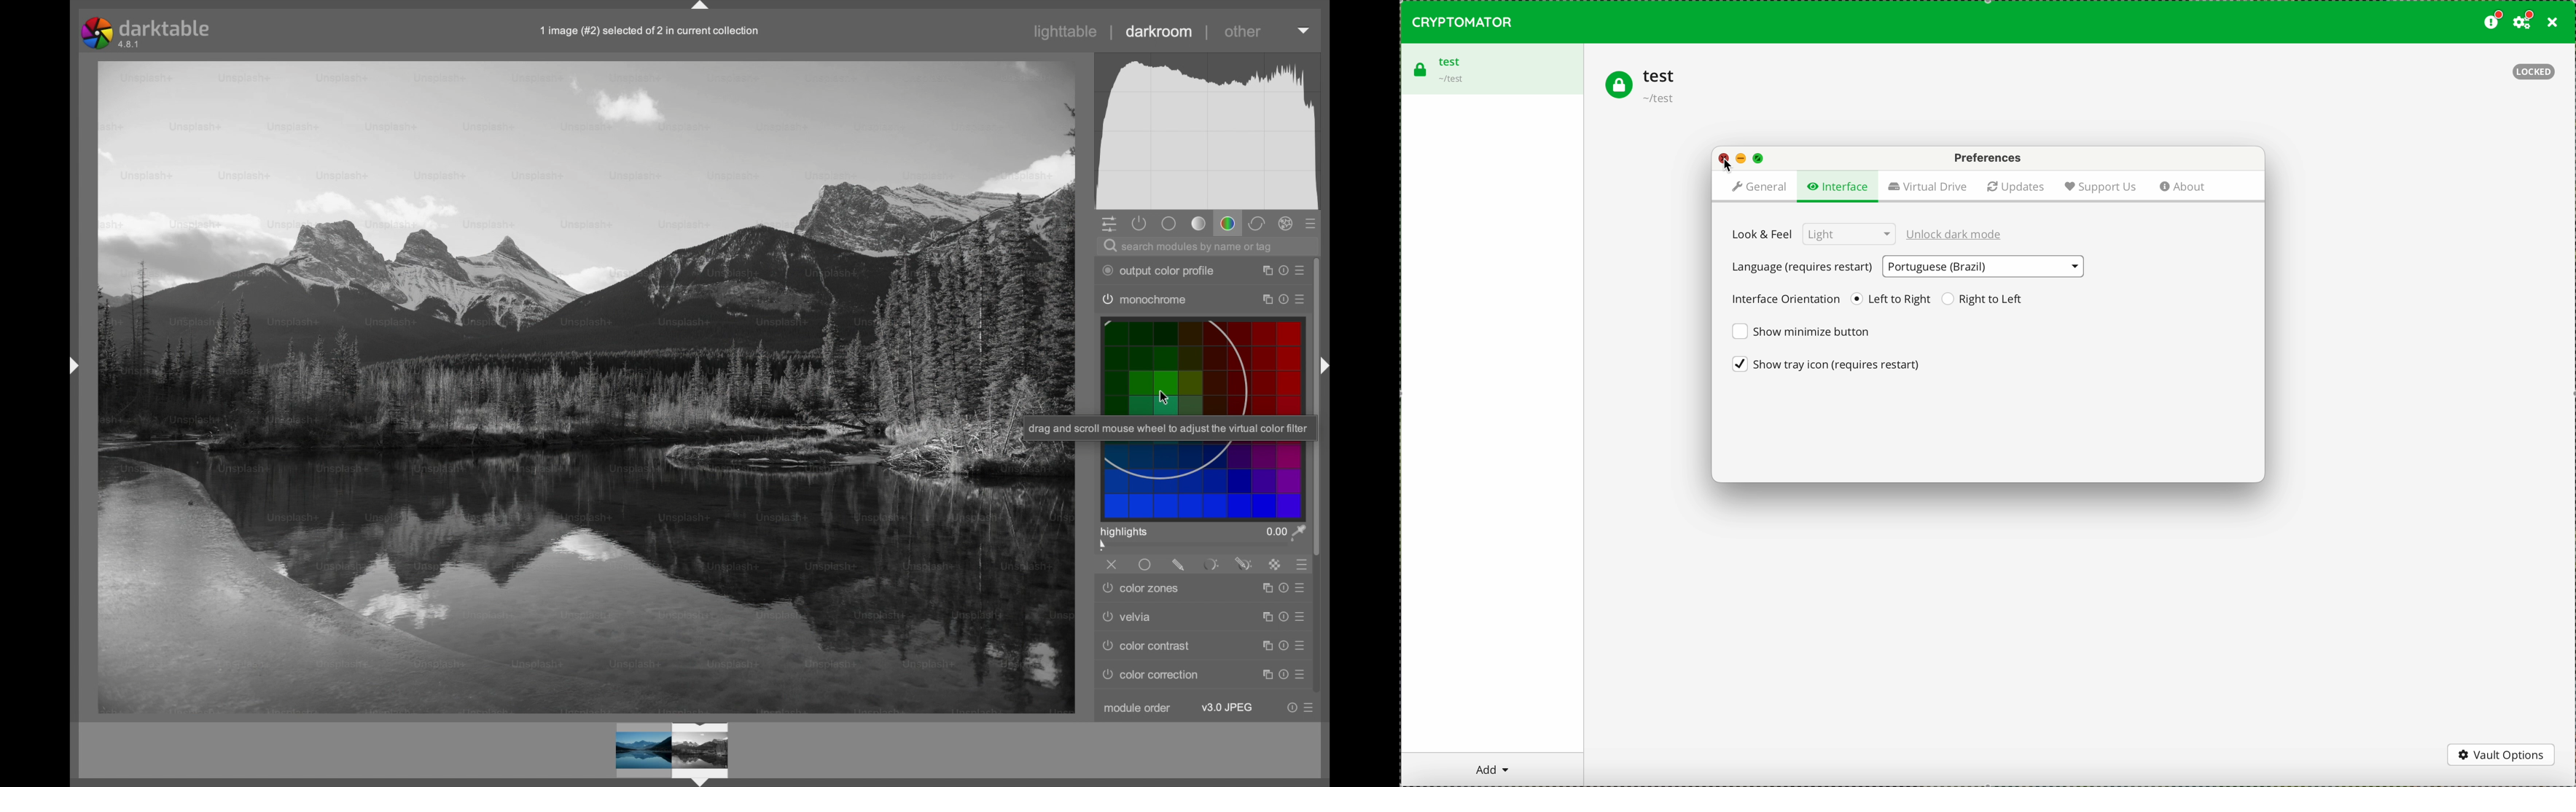 The height and width of the screenshot is (812, 2576). I want to click on right to left, so click(1984, 299).